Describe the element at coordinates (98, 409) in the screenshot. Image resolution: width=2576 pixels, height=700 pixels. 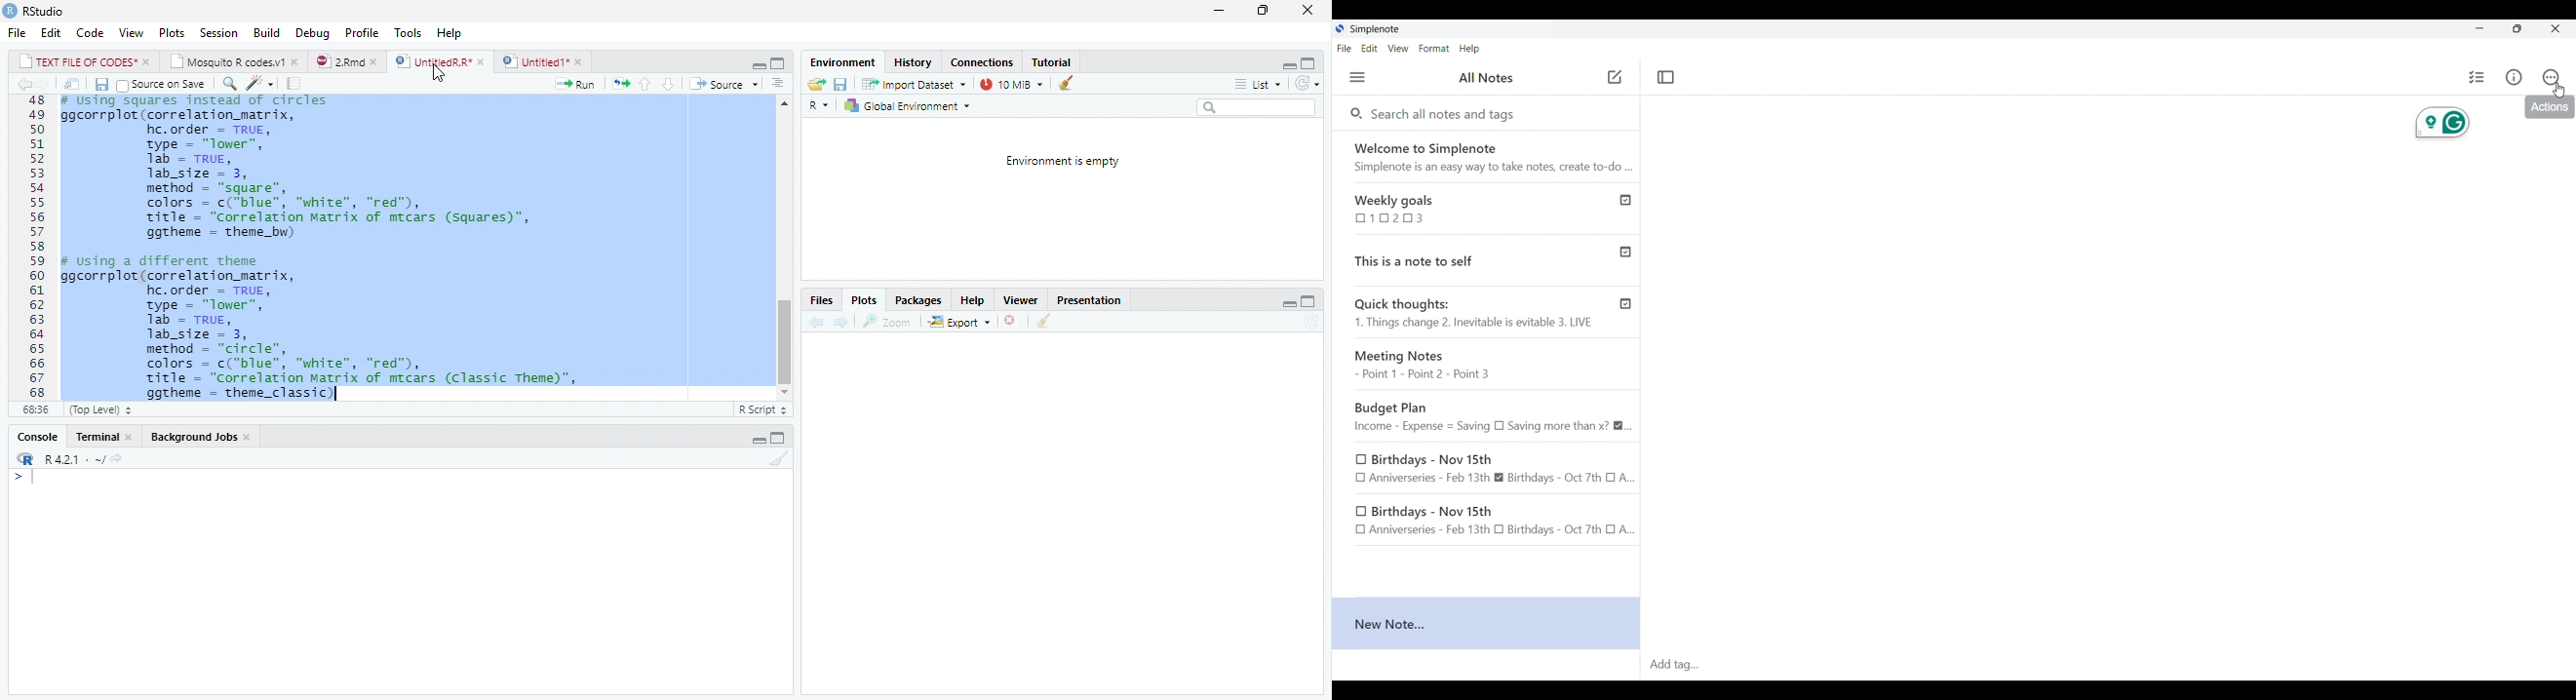
I see `(Top Level)` at that location.